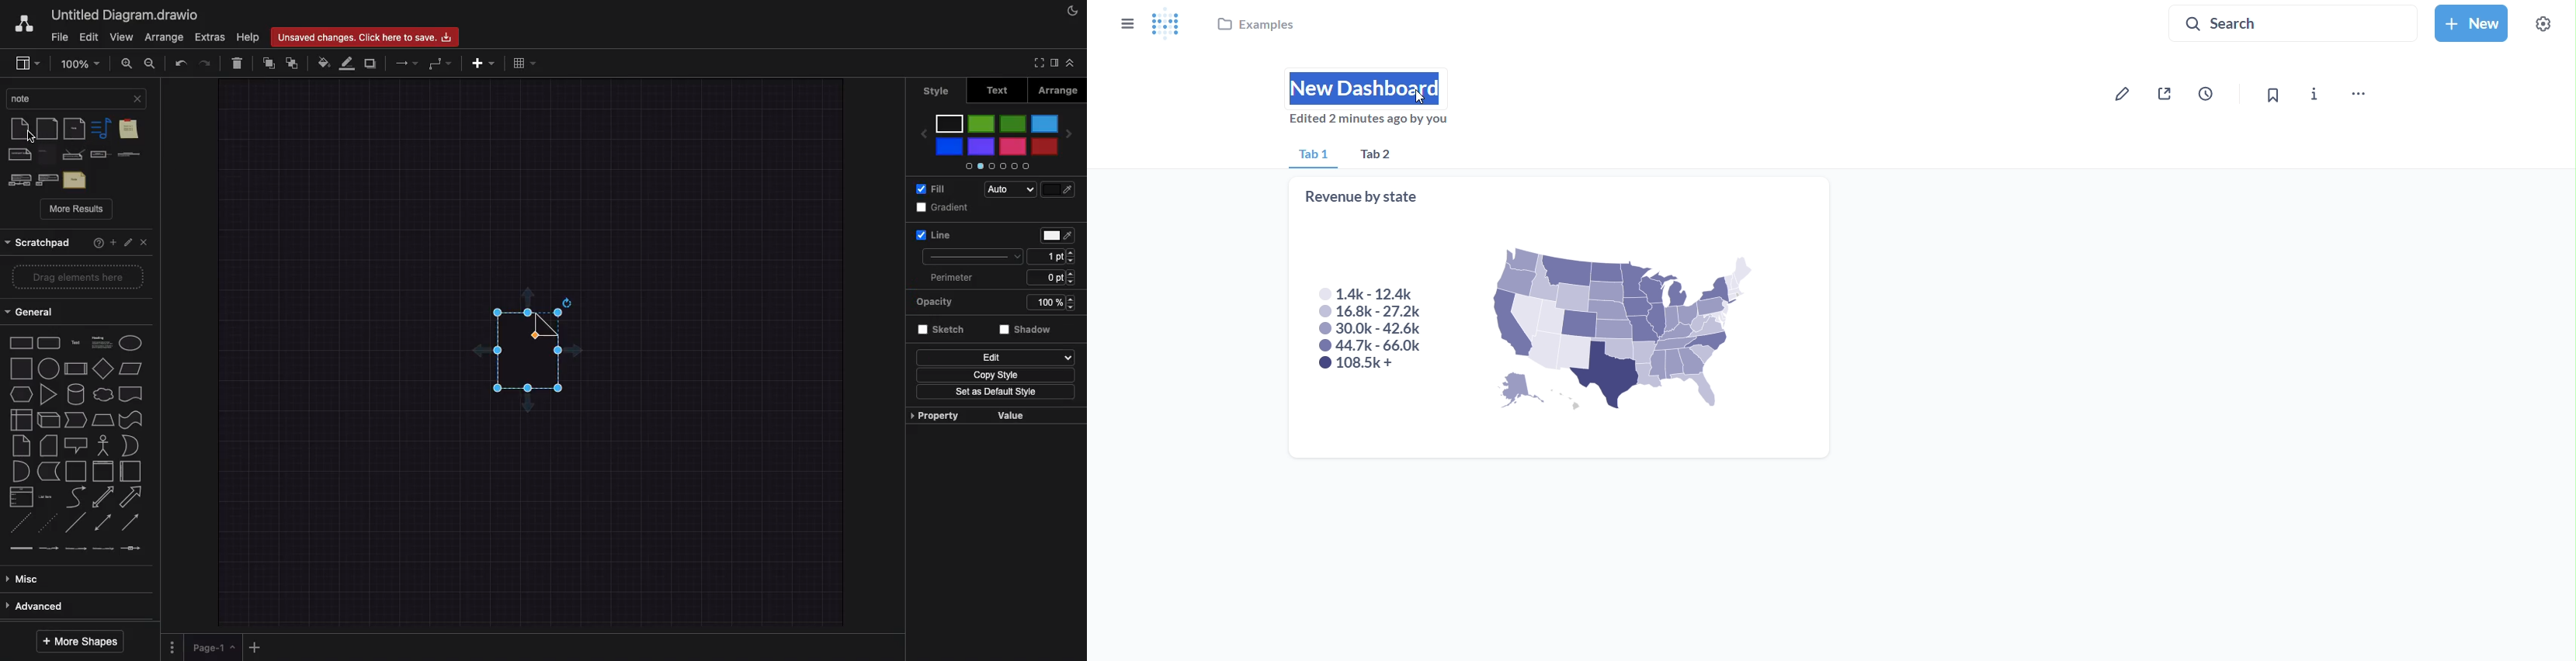 Image resolution: width=2576 pixels, height=672 pixels. Describe the element at coordinates (20, 345) in the screenshot. I see `rectangle` at that location.